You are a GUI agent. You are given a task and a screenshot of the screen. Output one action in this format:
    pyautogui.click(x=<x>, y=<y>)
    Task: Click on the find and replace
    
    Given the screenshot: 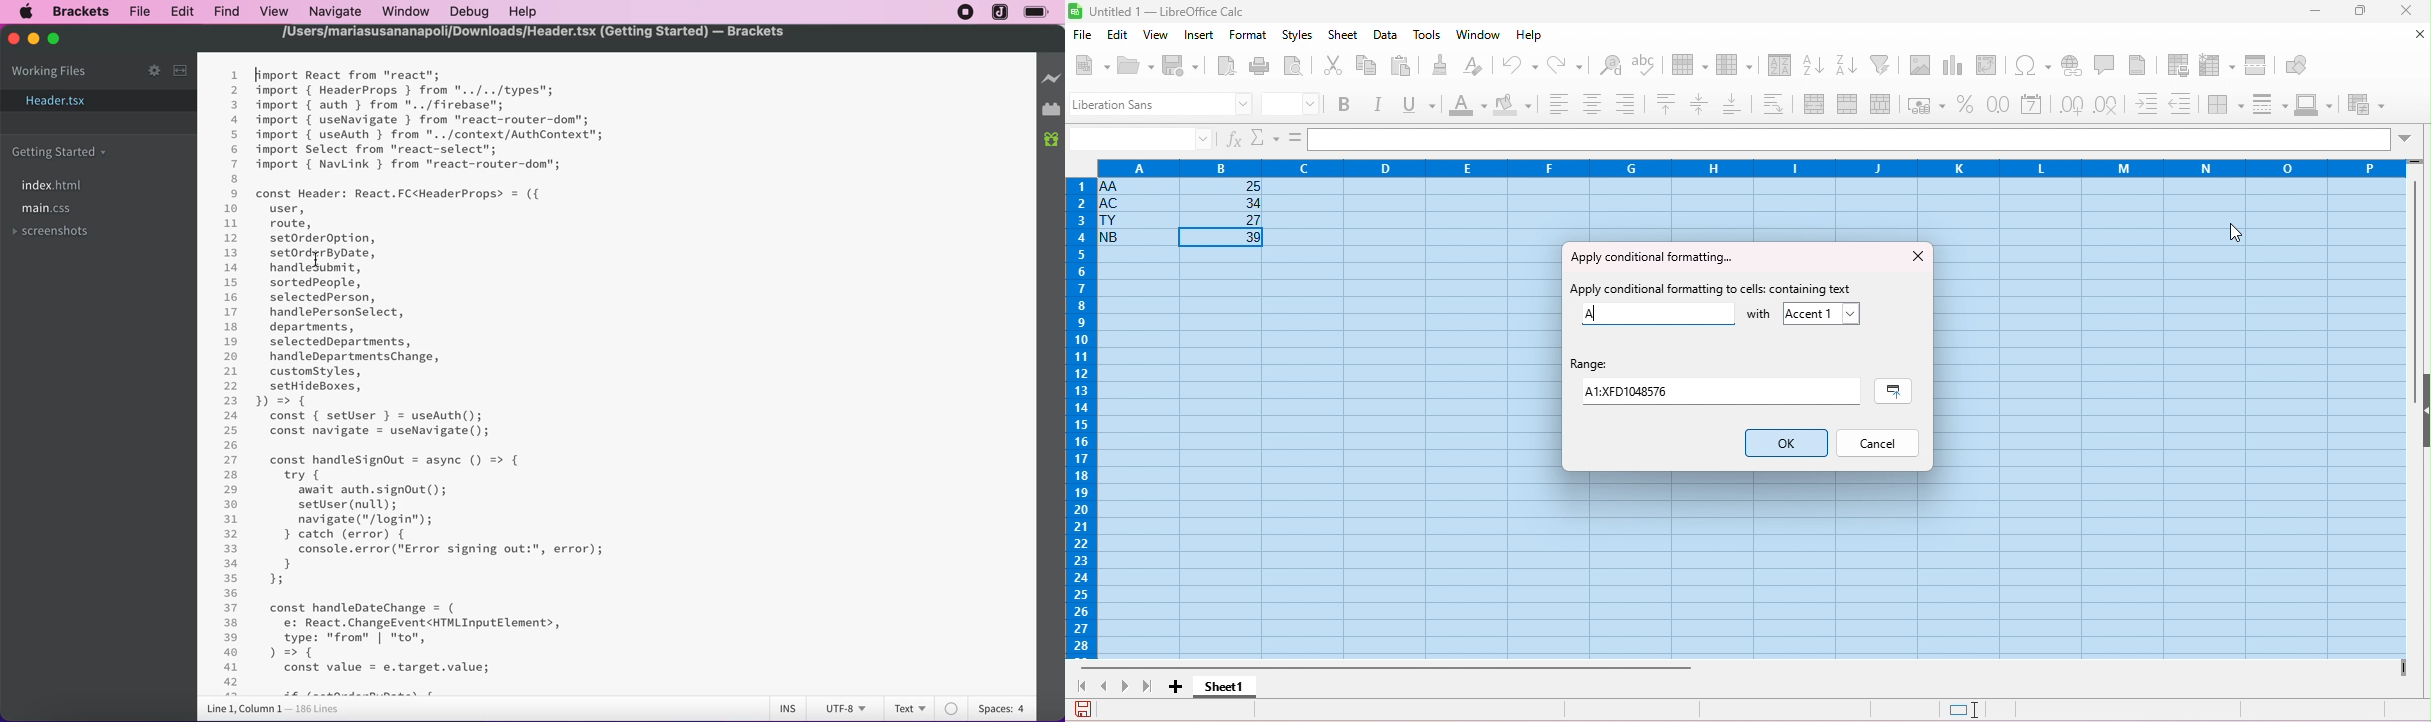 What is the action you would take?
    pyautogui.click(x=1611, y=65)
    